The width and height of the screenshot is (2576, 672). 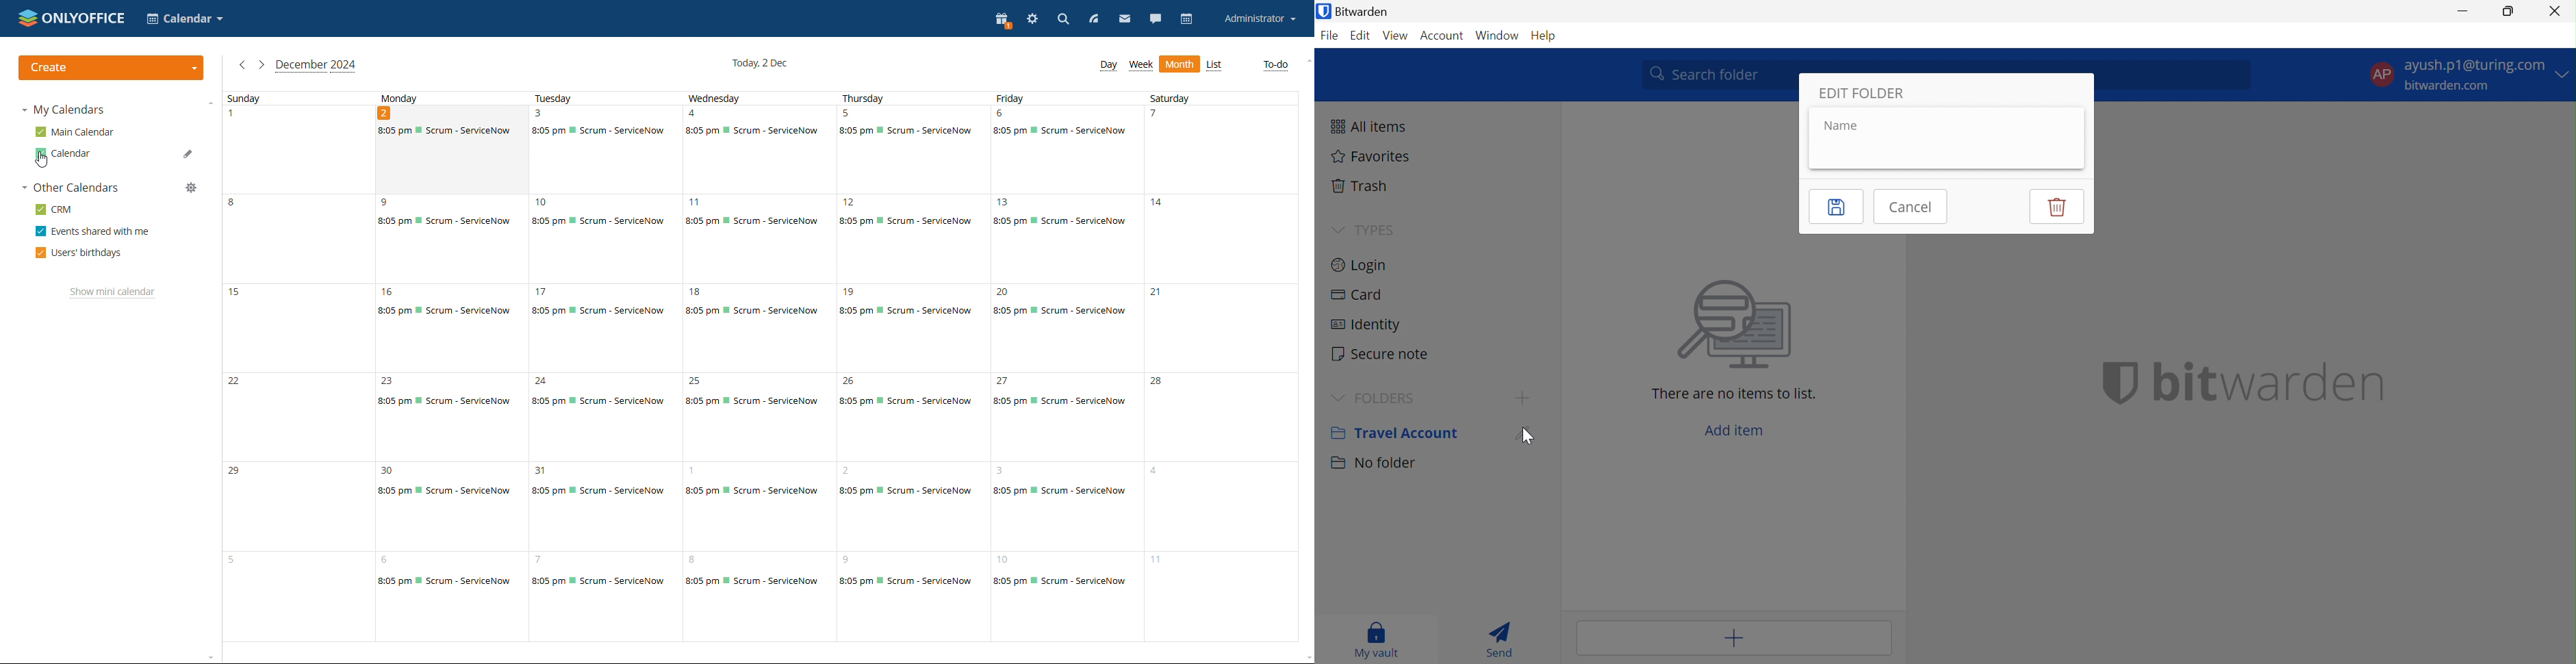 What do you see at coordinates (1736, 326) in the screenshot?
I see `searching for file image` at bounding box center [1736, 326].